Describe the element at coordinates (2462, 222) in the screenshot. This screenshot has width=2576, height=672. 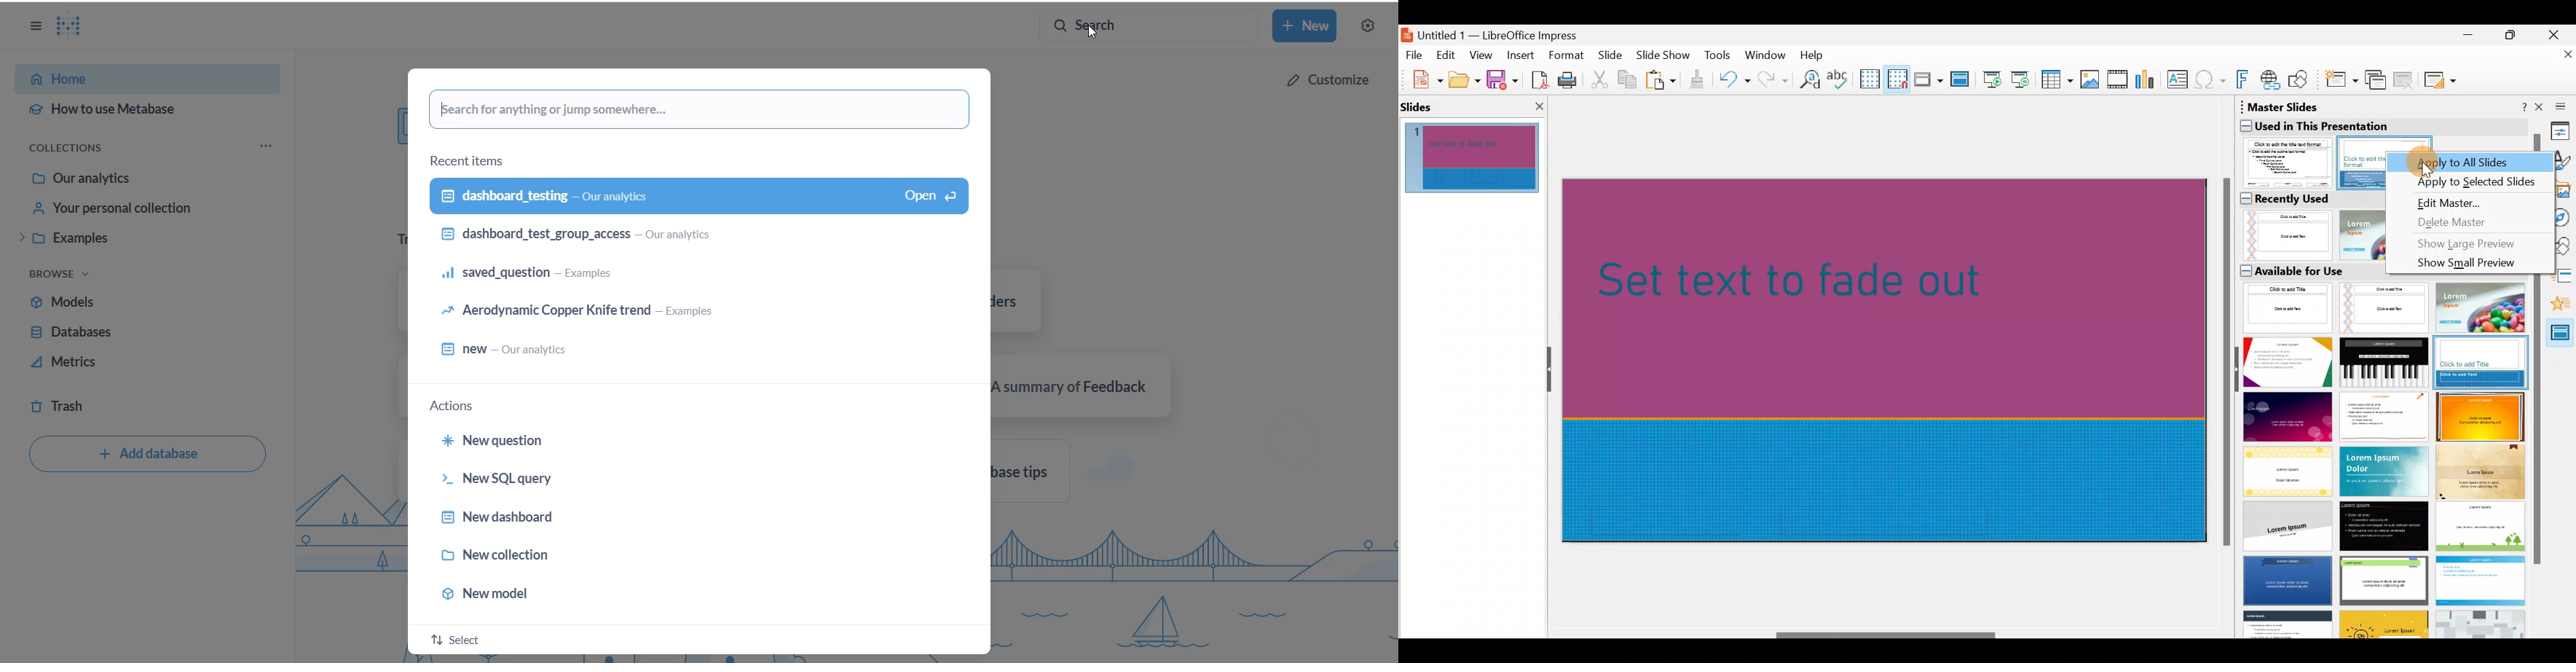
I see `Delete master` at that location.